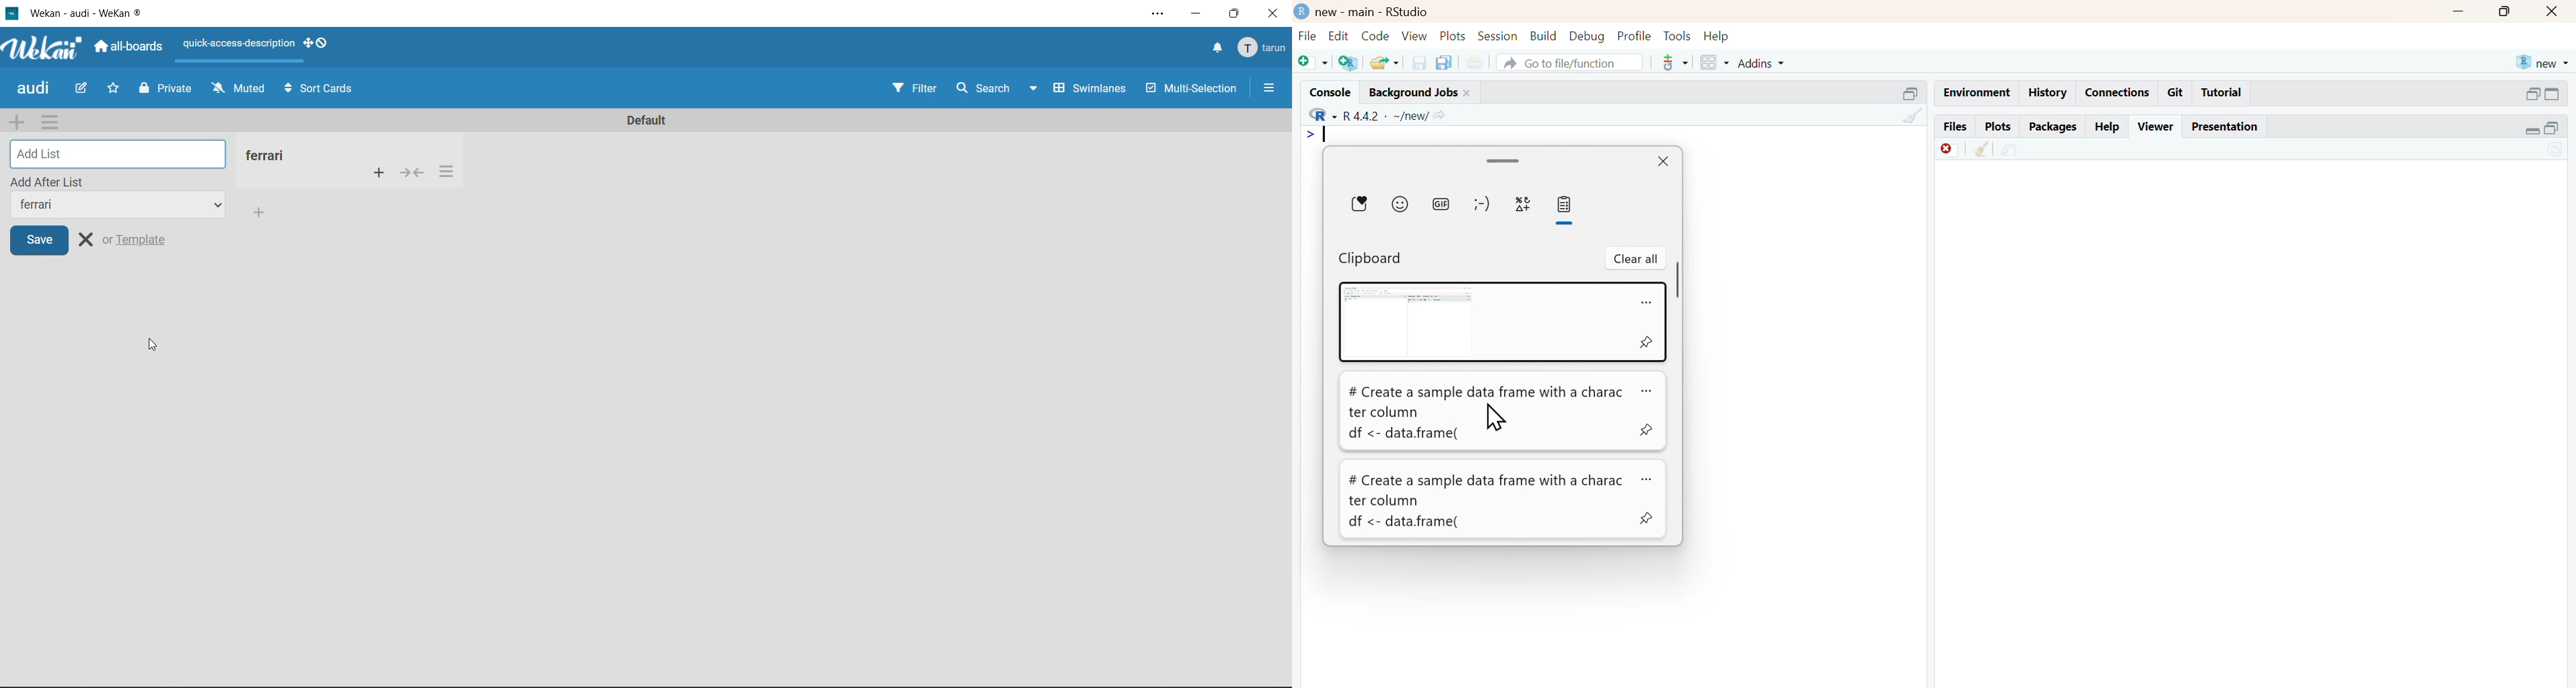 The image size is (2576, 700). I want to click on add swimlane, so click(15, 123).